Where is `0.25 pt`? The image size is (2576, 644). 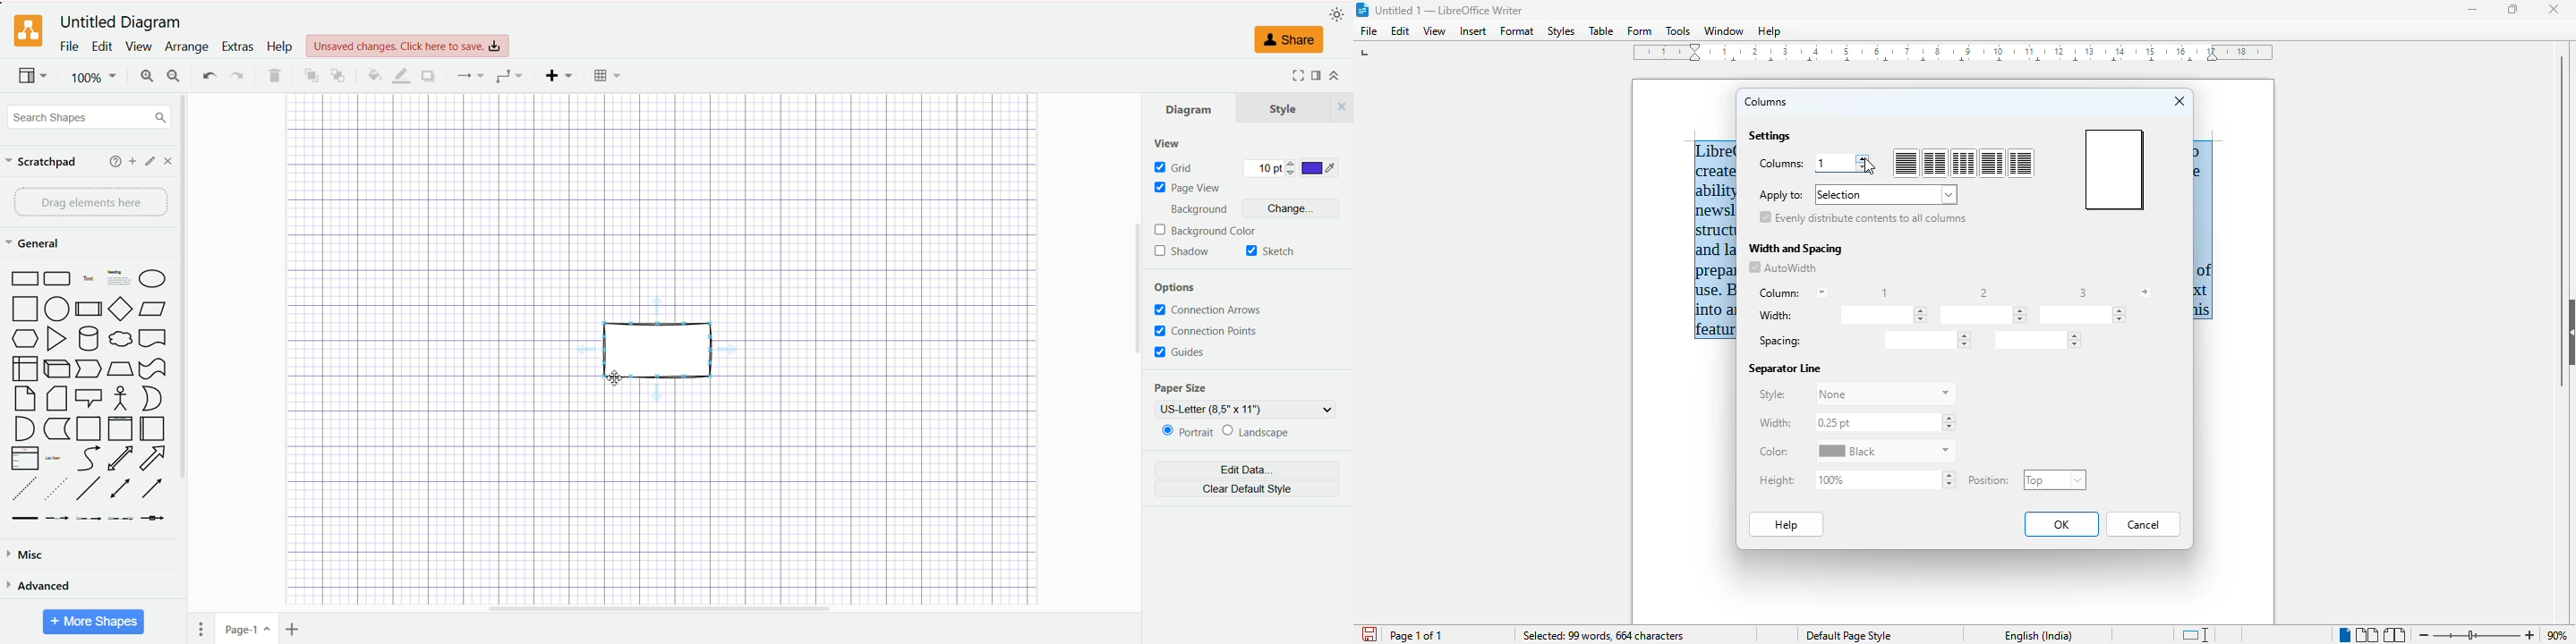 0.25 pt is located at coordinates (1884, 422).